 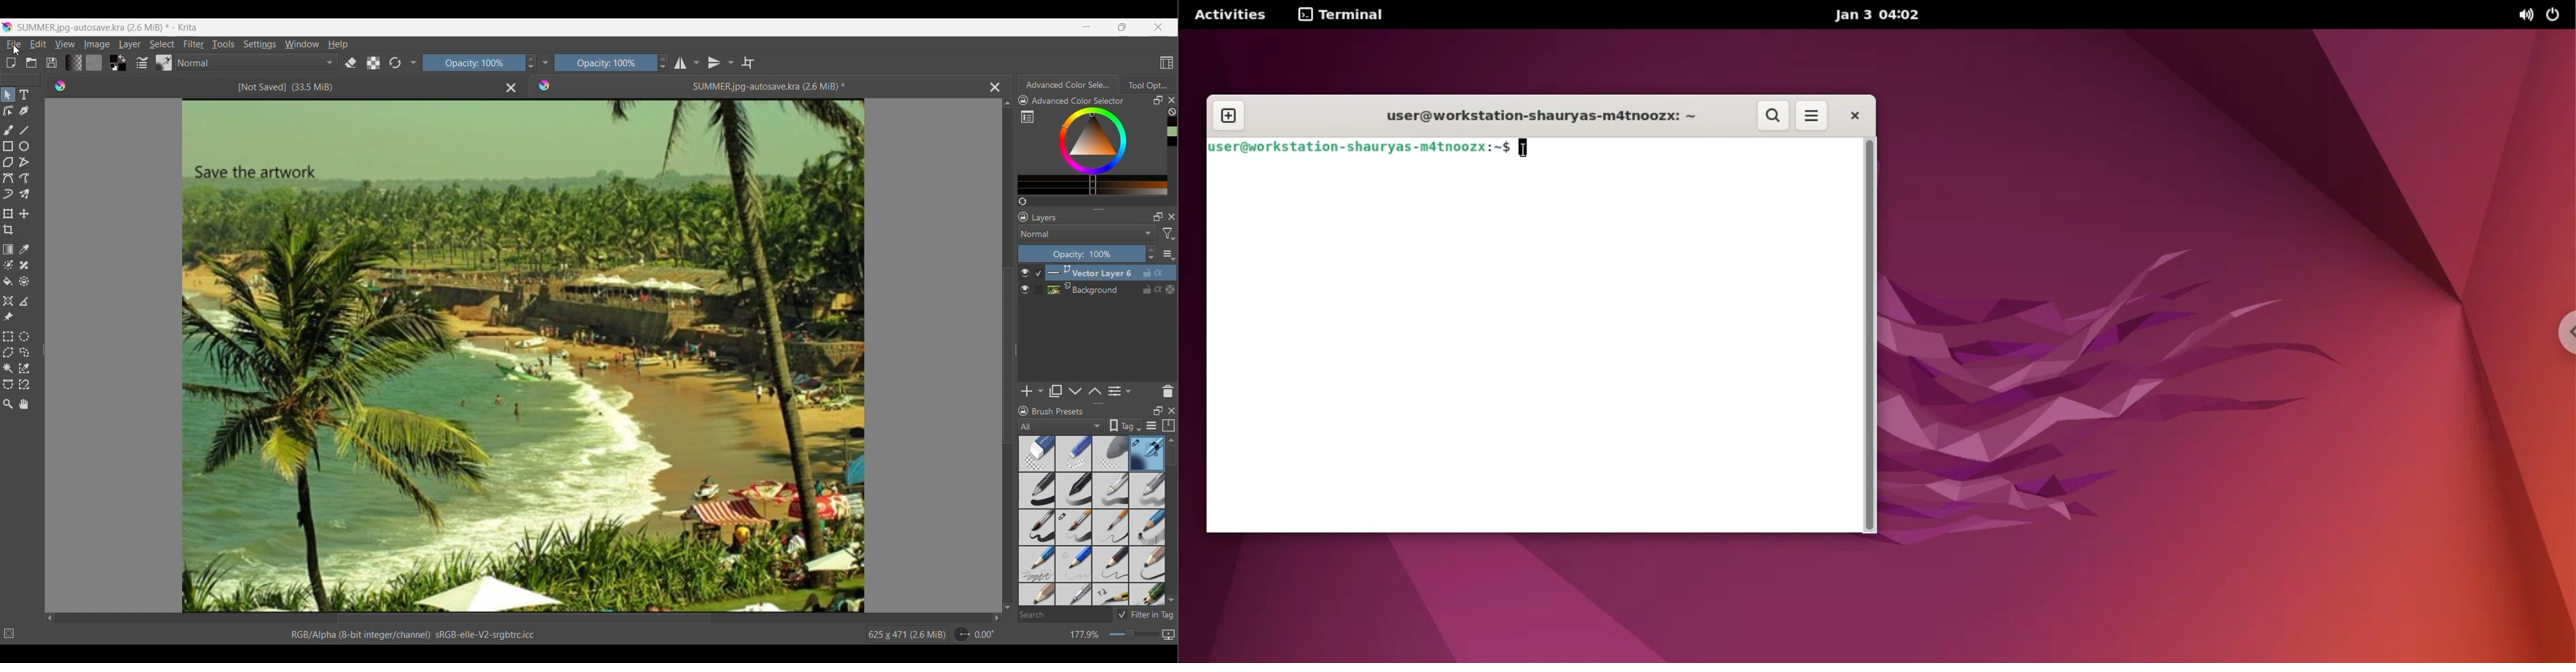 What do you see at coordinates (412, 635) in the screenshot?
I see `File details` at bounding box center [412, 635].